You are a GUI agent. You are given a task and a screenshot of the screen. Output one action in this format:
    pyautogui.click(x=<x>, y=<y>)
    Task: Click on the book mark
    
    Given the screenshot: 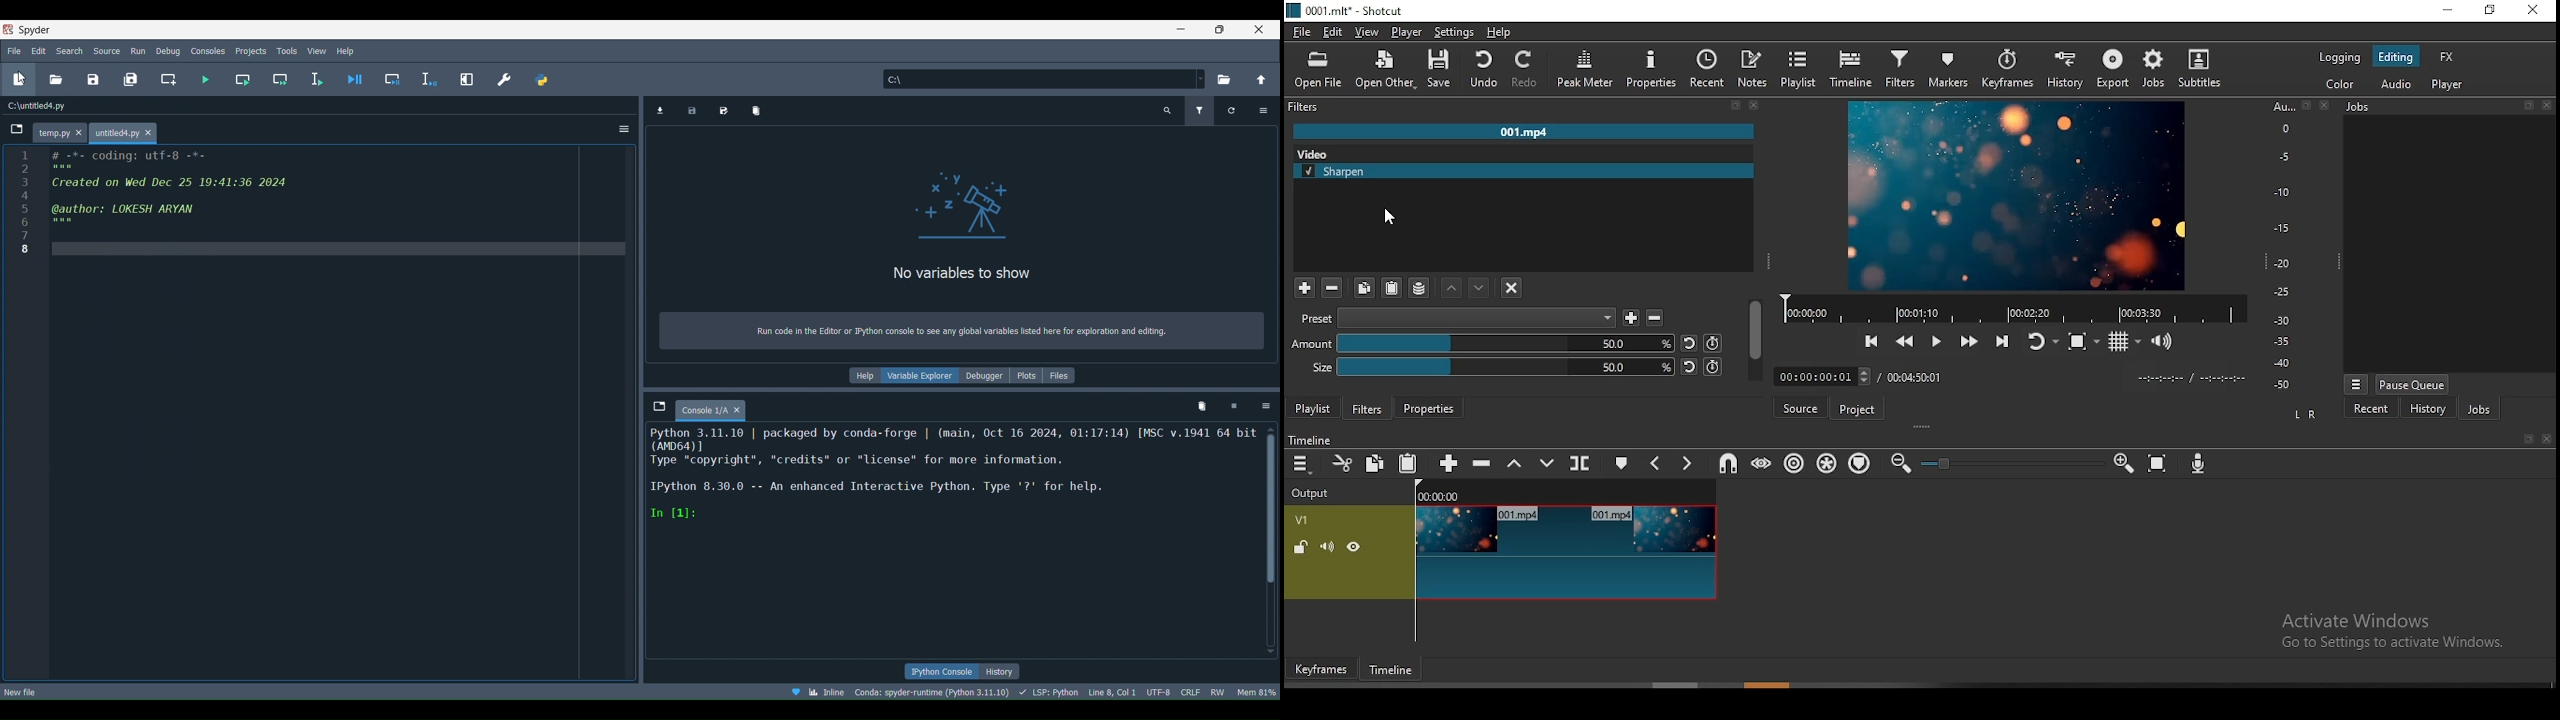 What is the action you would take?
    pyautogui.click(x=2527, y=440)
    